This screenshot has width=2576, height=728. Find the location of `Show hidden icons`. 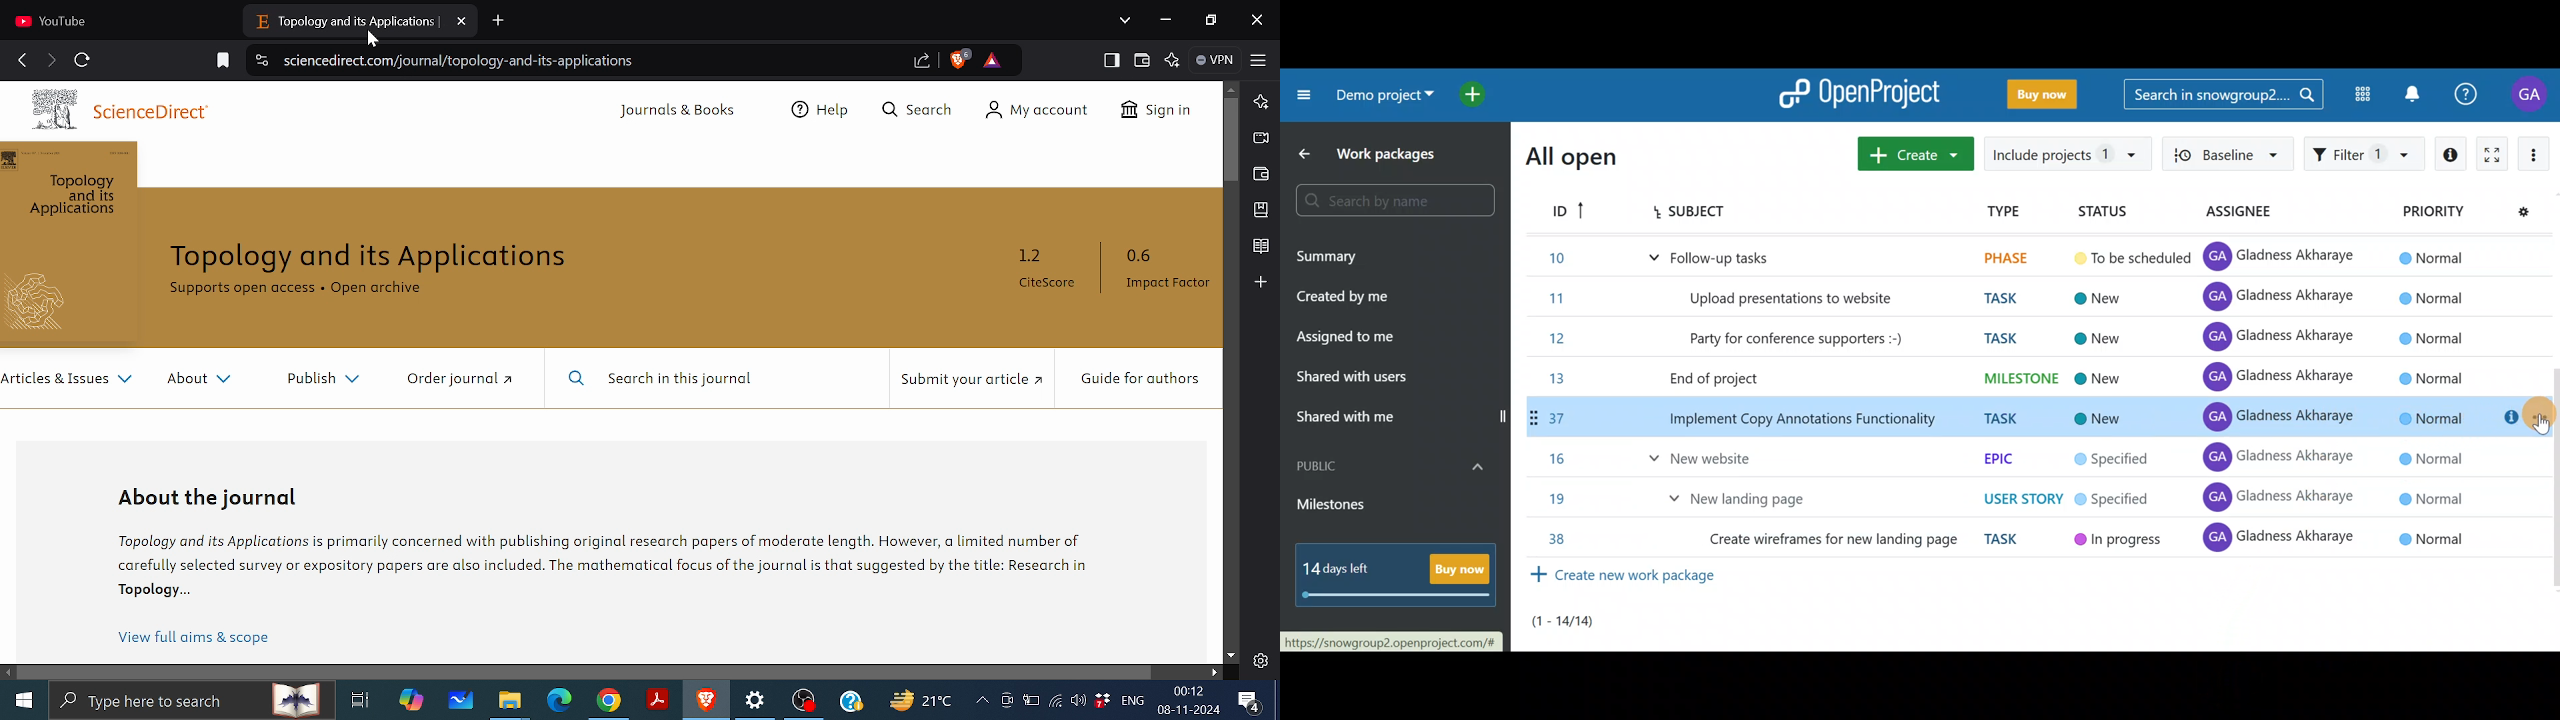

Show hidden icons is located at coordinates (982, 701).